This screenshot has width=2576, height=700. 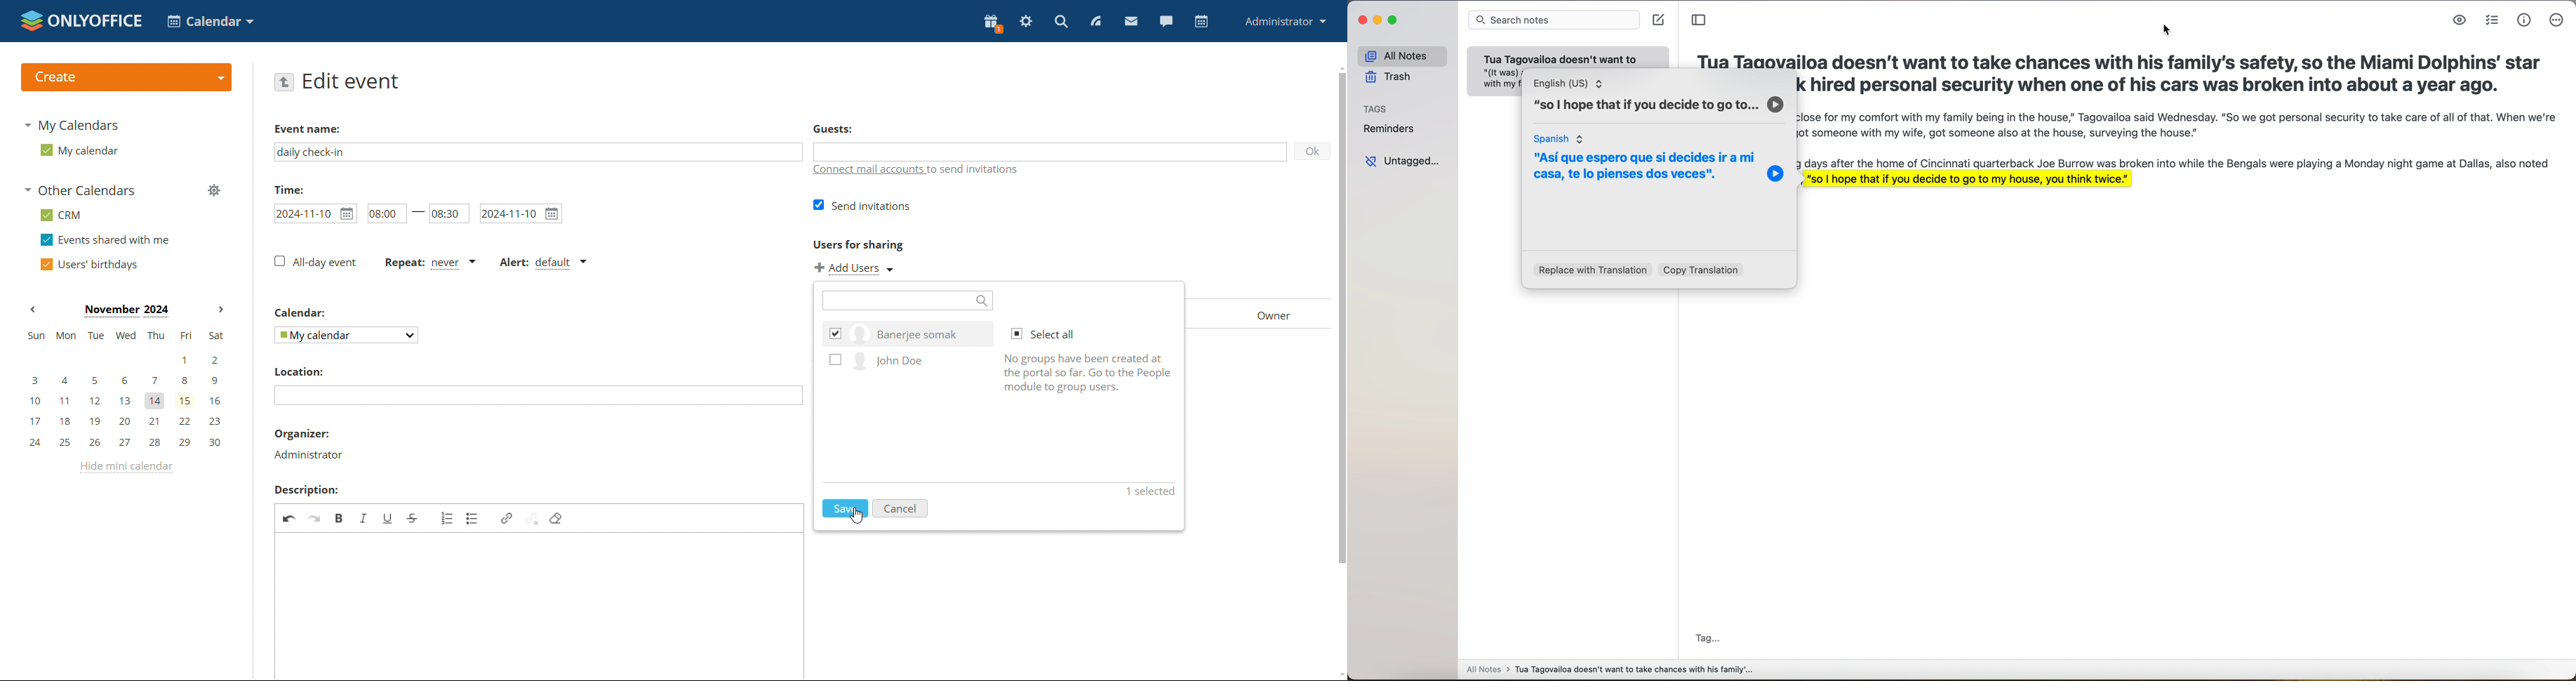 What do you see at coordinates (70, 125) in the screenshot?
I see `my calendars` at bounding box center [70, 125].